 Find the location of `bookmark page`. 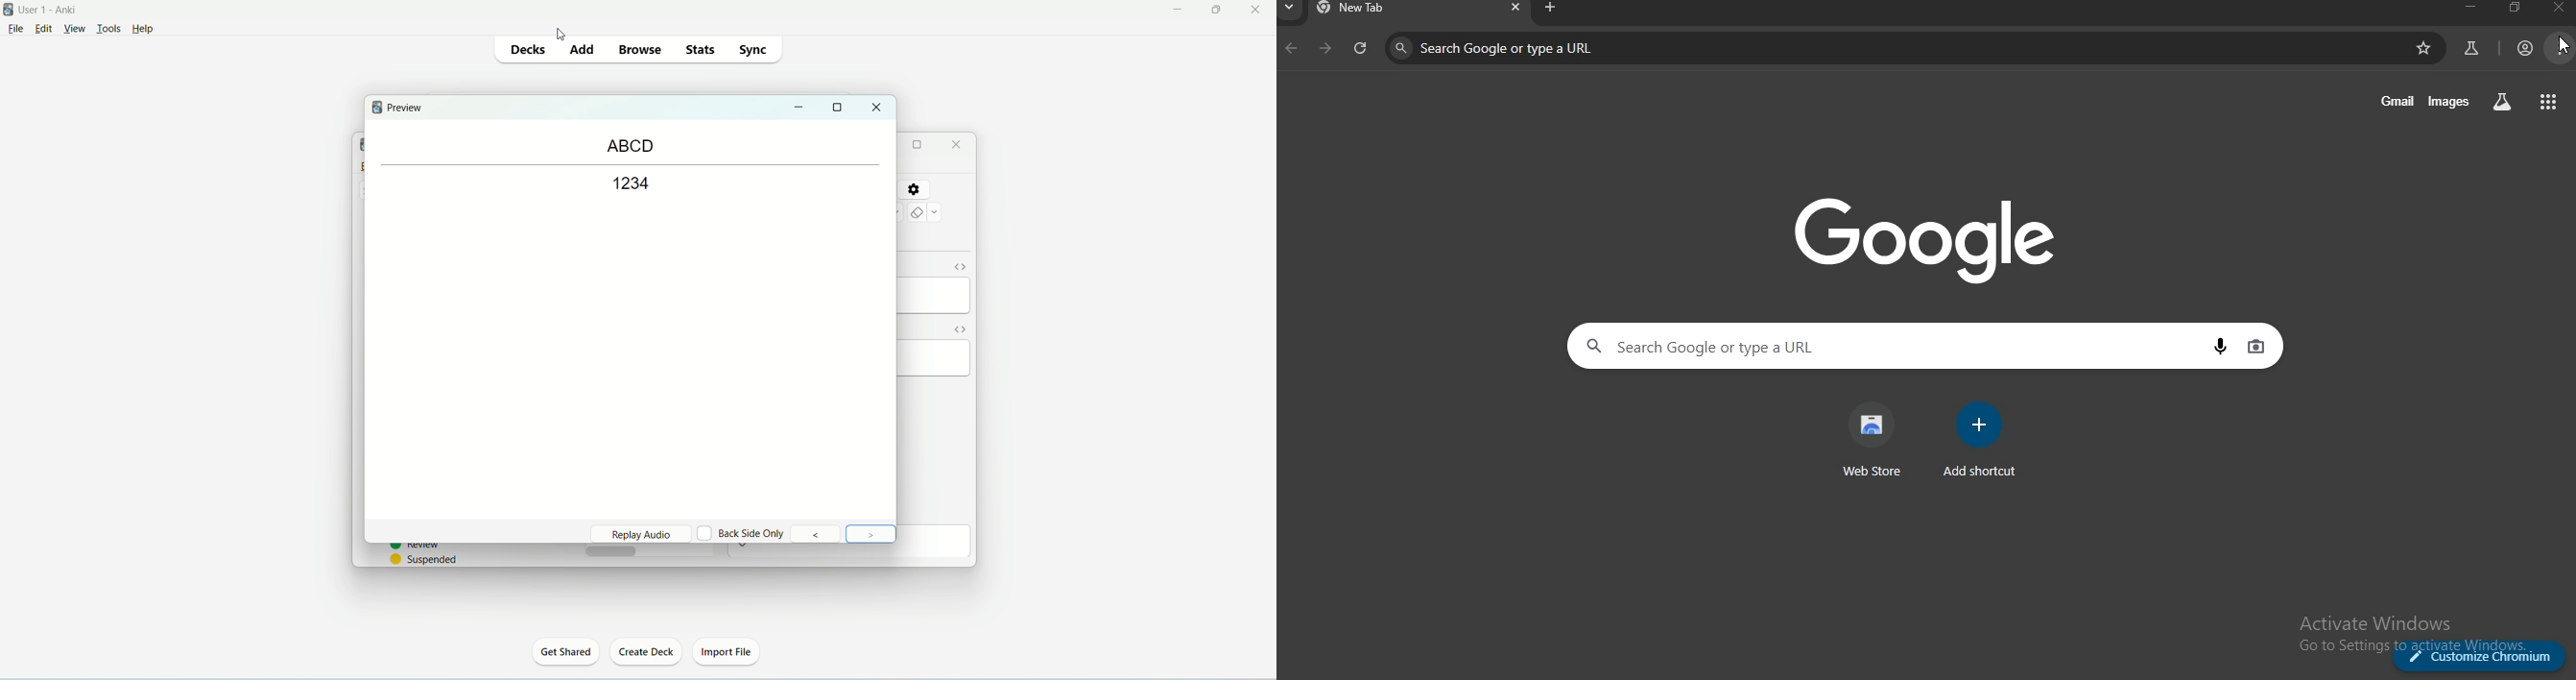

bookmark page is located at coordinates (2424, 49).